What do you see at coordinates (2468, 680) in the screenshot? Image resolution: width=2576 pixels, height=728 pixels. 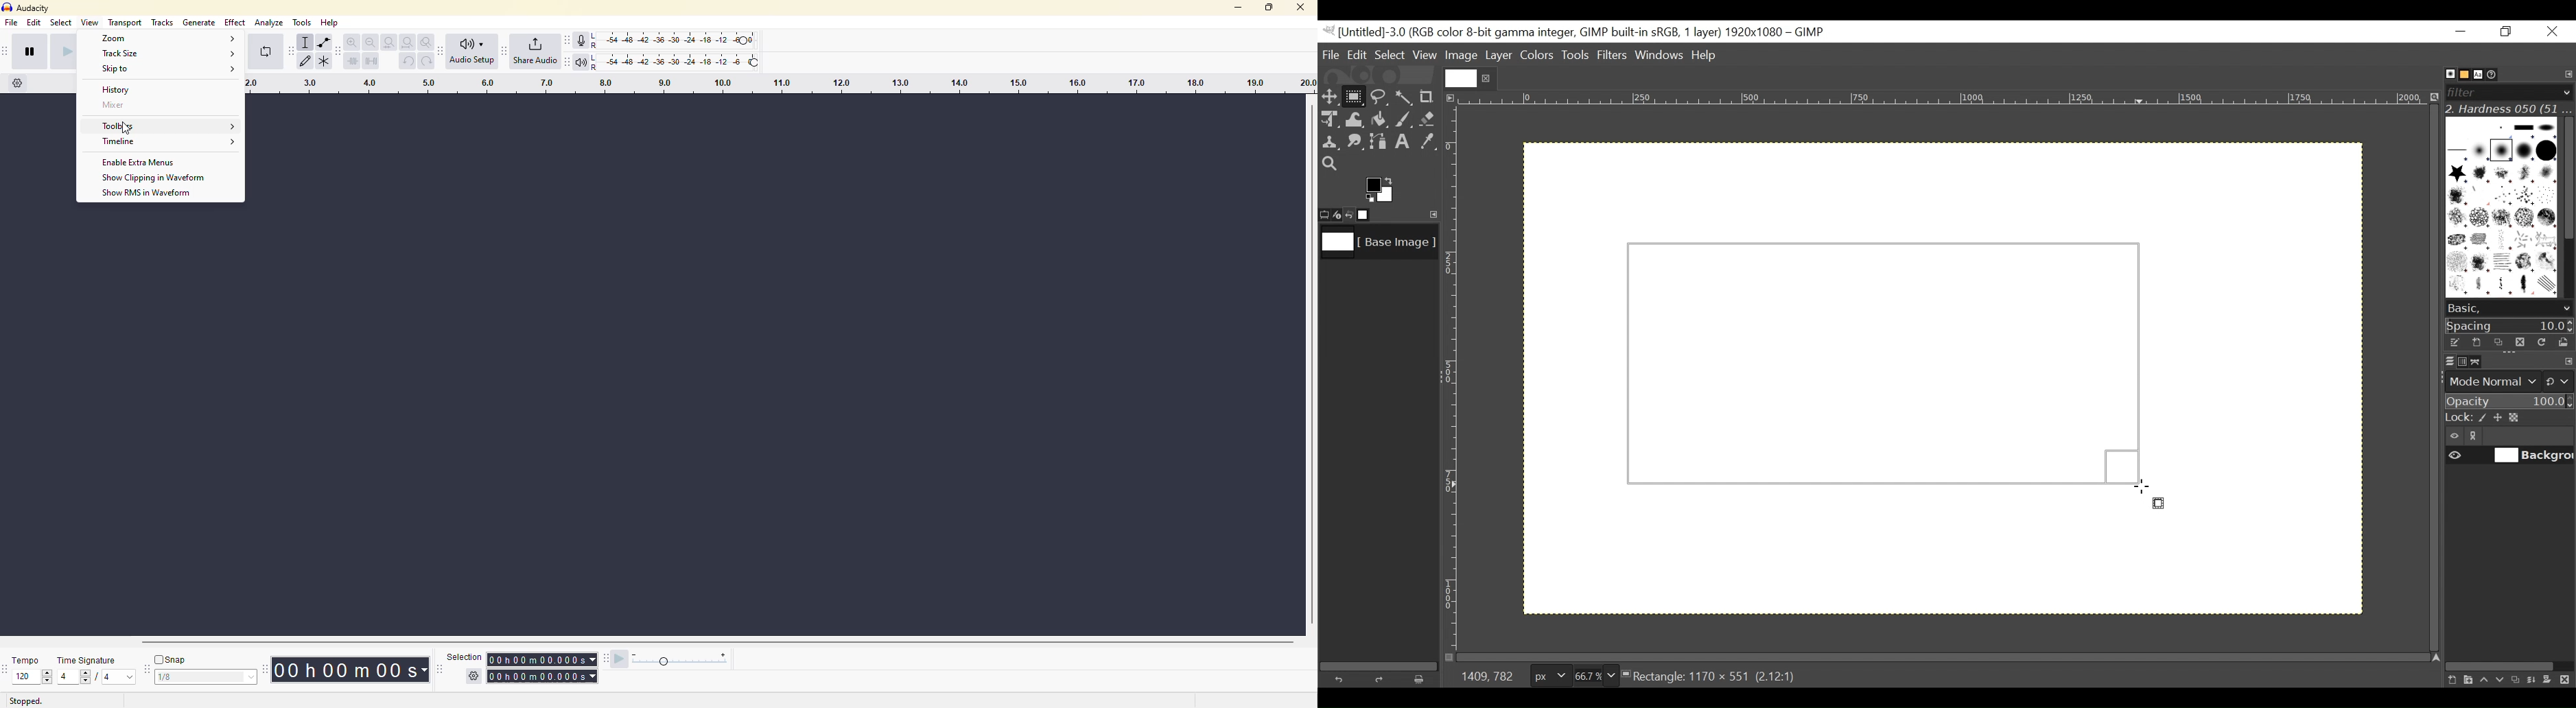 I see `Create a new layer` at bounding box center [2468, 680].